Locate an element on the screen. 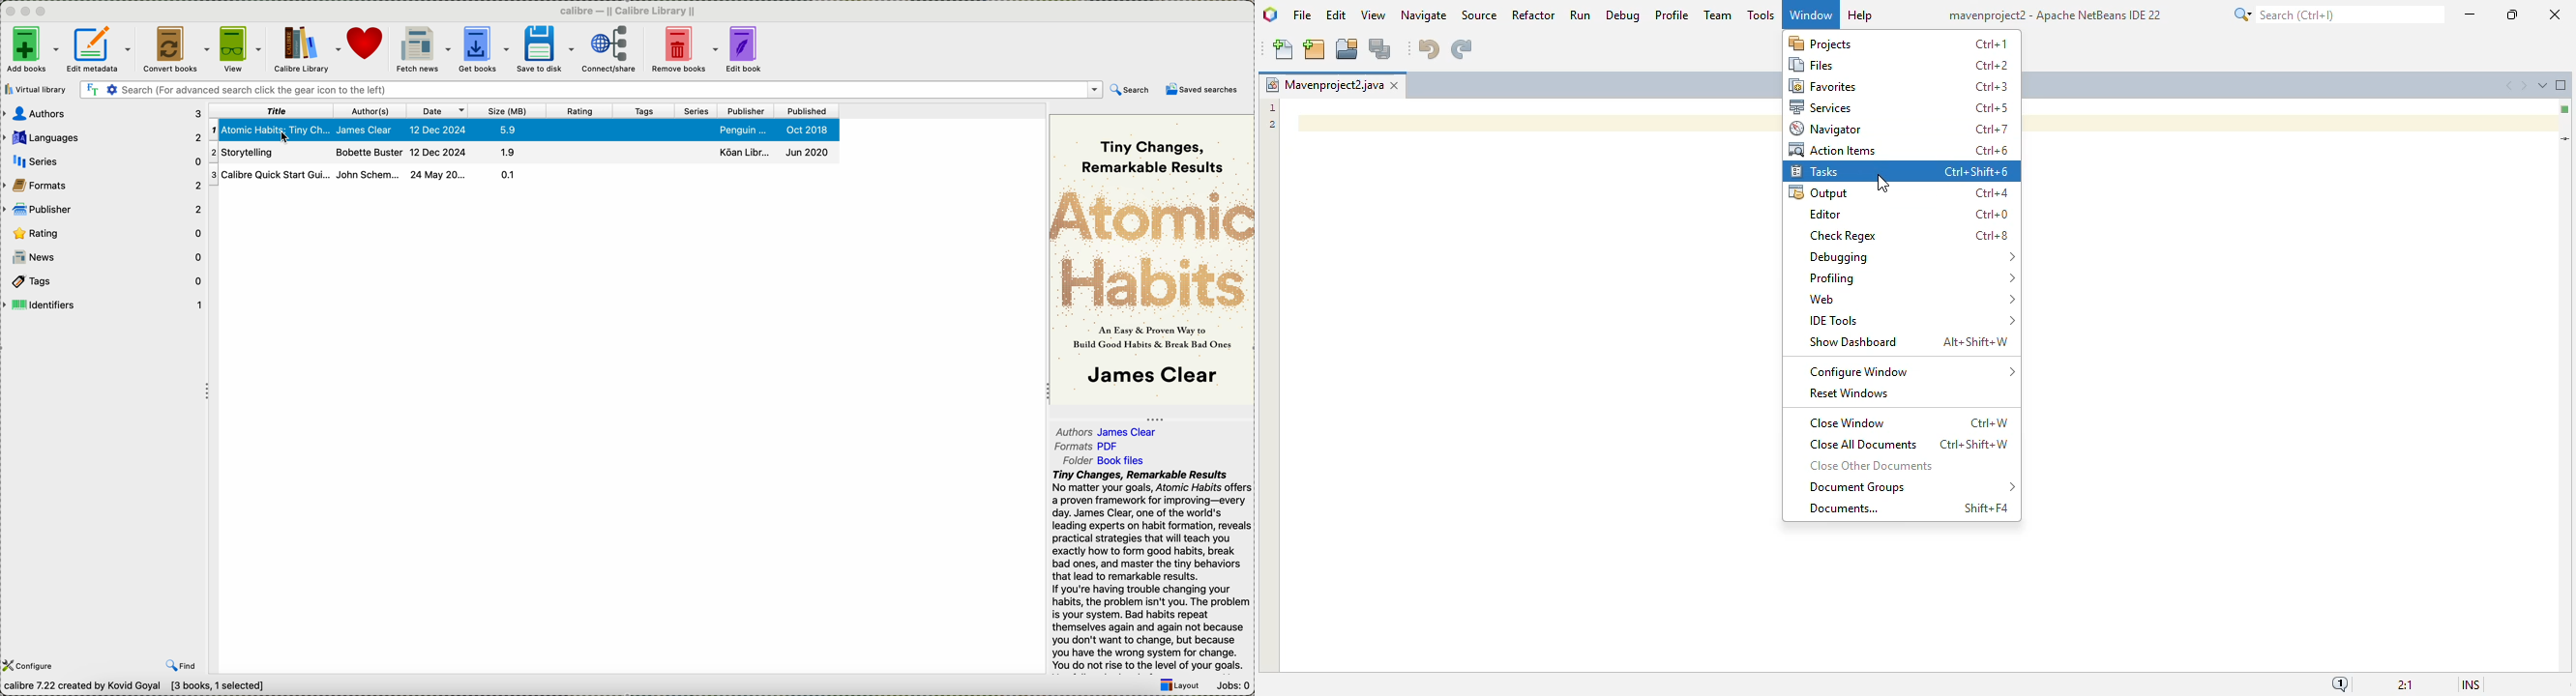 The height and width of the screenshot is (700, 2576). news is located at coordinates (104, 257).